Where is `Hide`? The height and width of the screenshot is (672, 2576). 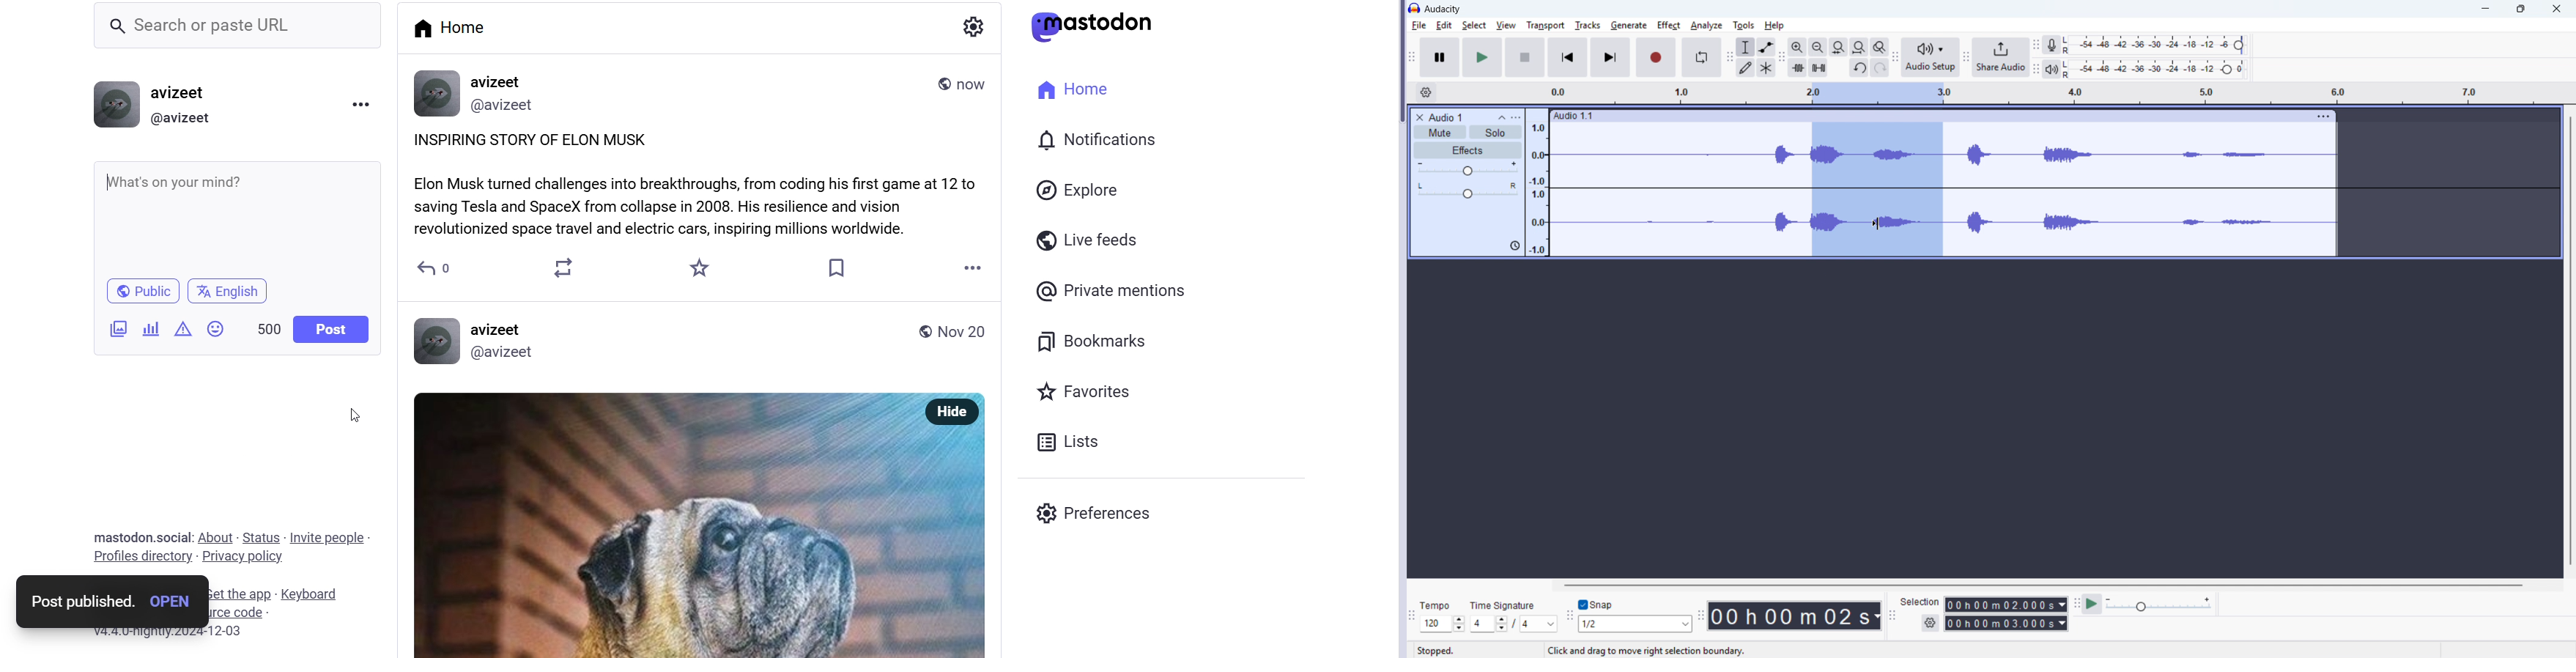
Hide is located at coordinates (948, 412).